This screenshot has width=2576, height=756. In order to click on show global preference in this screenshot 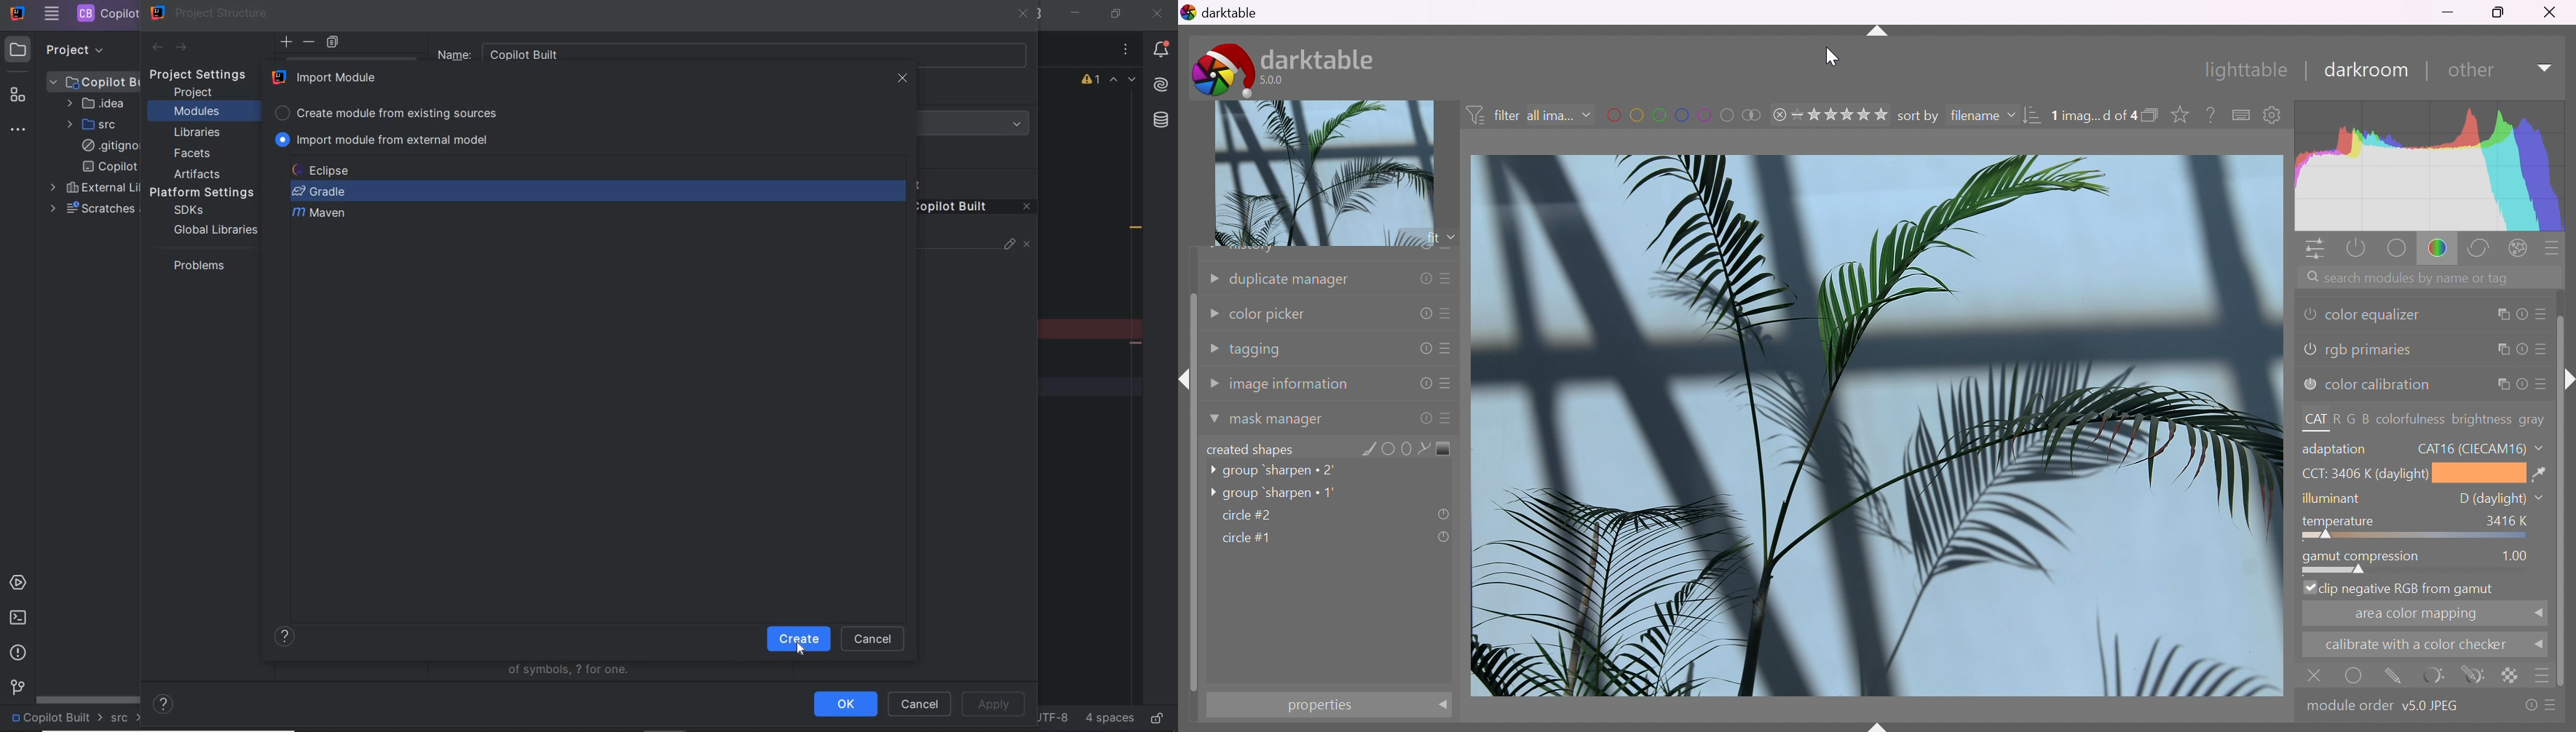, I will do `click(2272, 115)`.